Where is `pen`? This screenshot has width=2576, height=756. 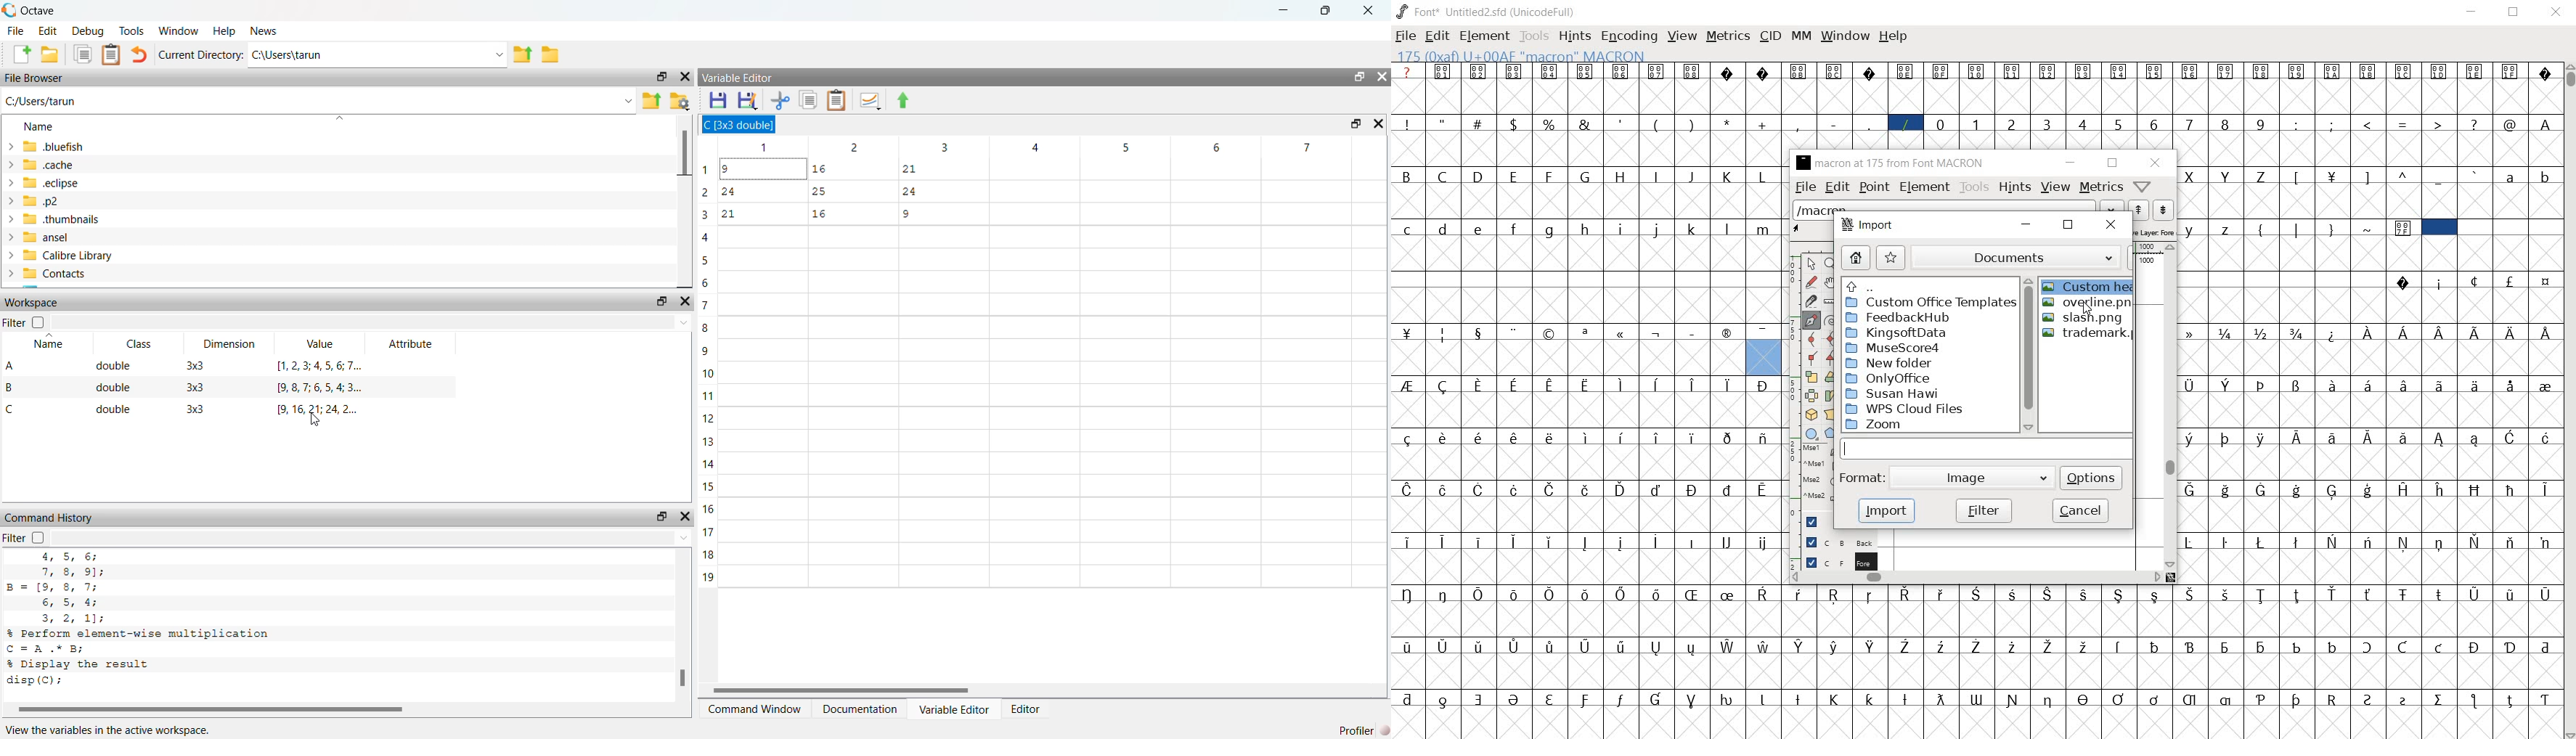 pen is located at coordinates (1810, 320).